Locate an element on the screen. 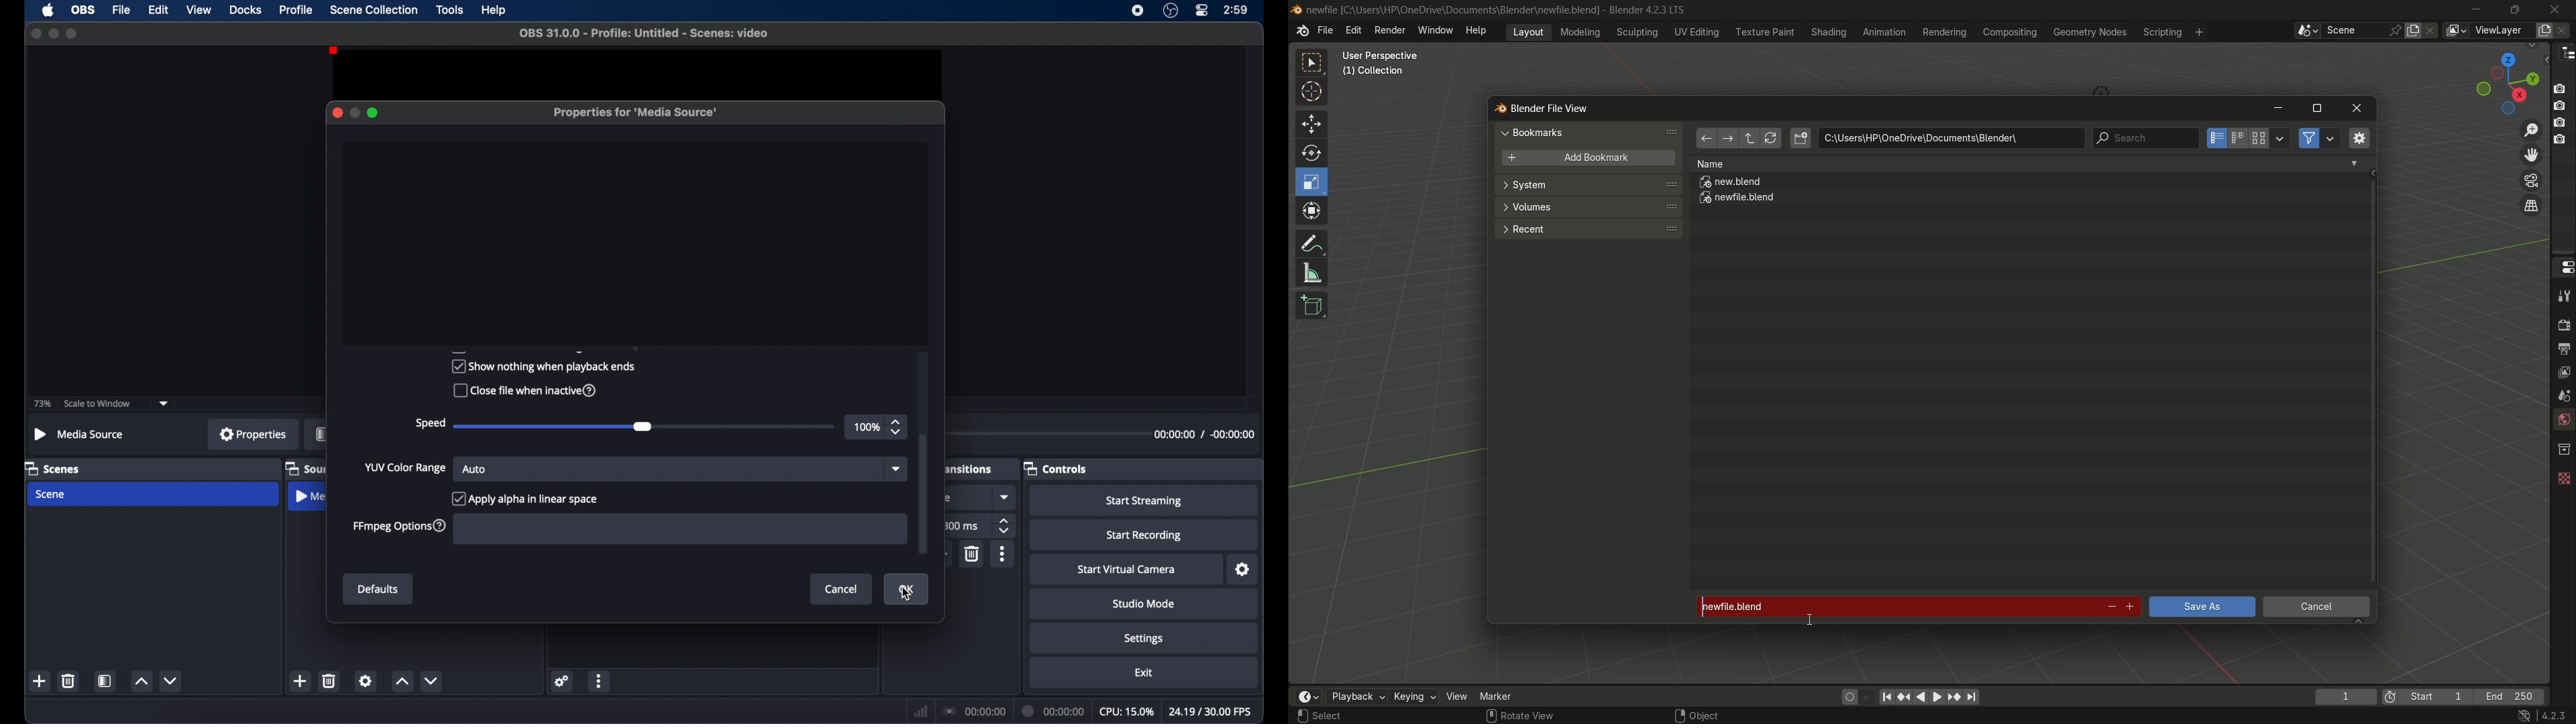 Image resolution: width=2576 pixels, height=728 pixels. start virtual camera is located at coordinates (1127, 570).